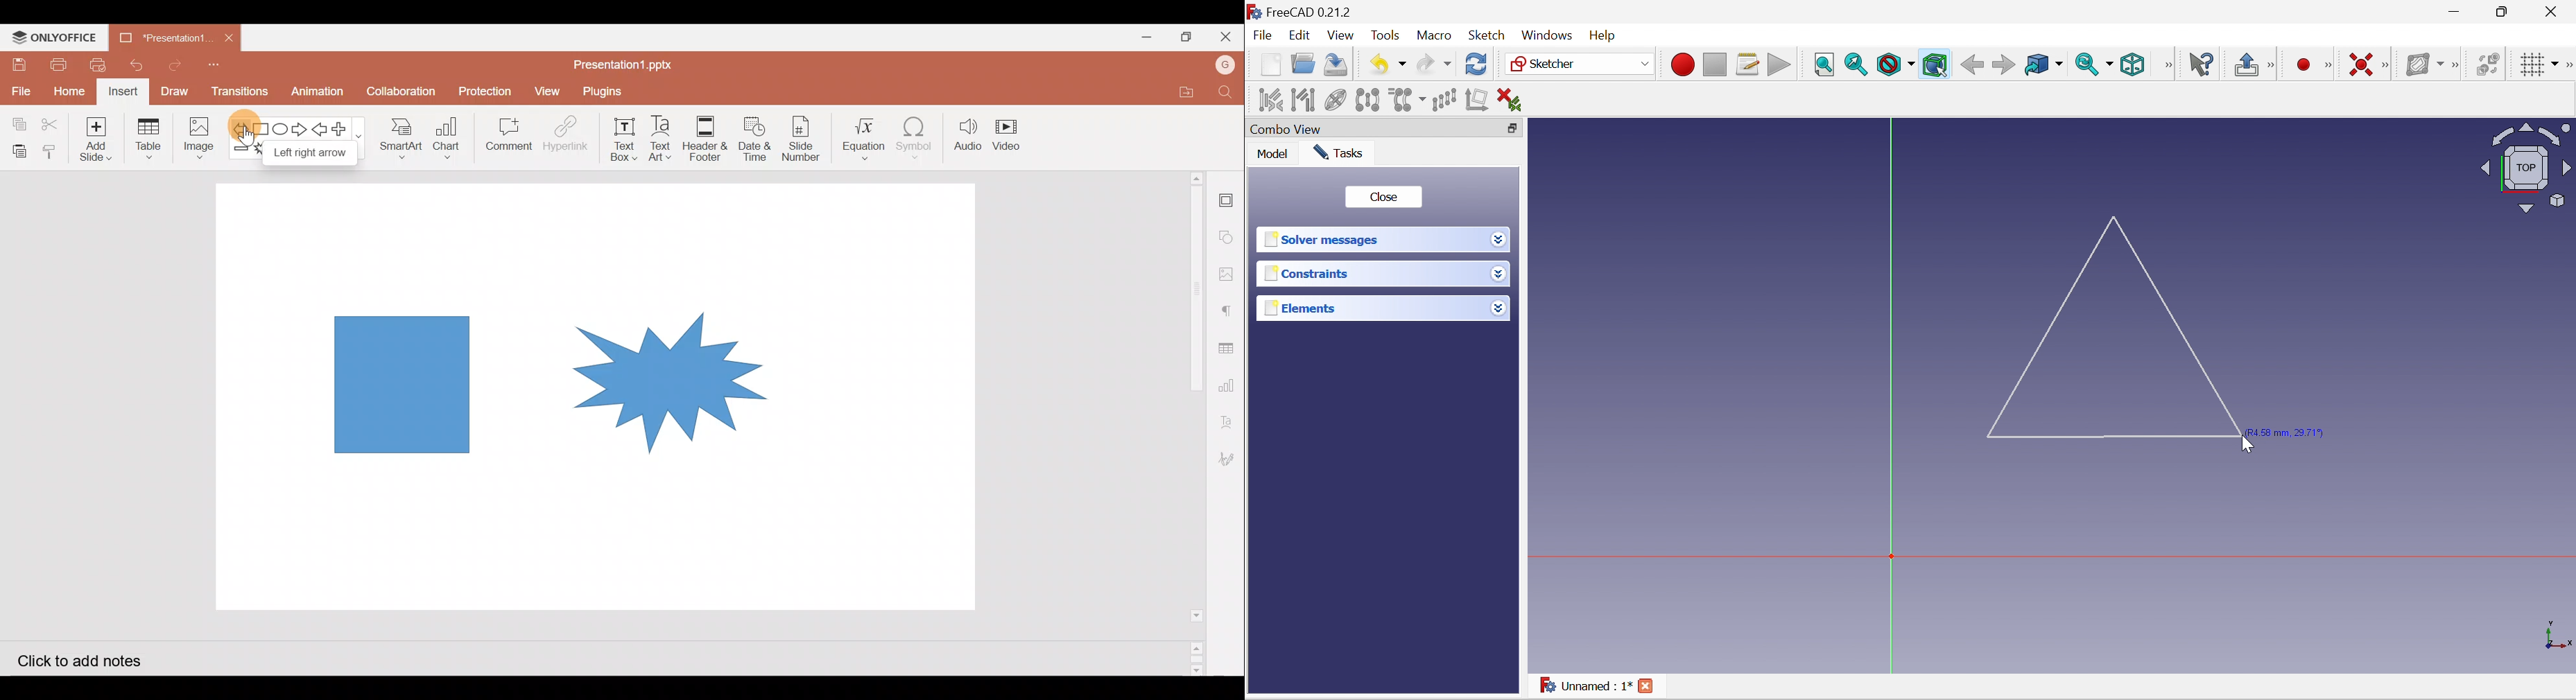 This screenshot has width=2576, height=700. Describe the element at coordinates (101, 66) in the screenshot. I see `Quick print` at that location.